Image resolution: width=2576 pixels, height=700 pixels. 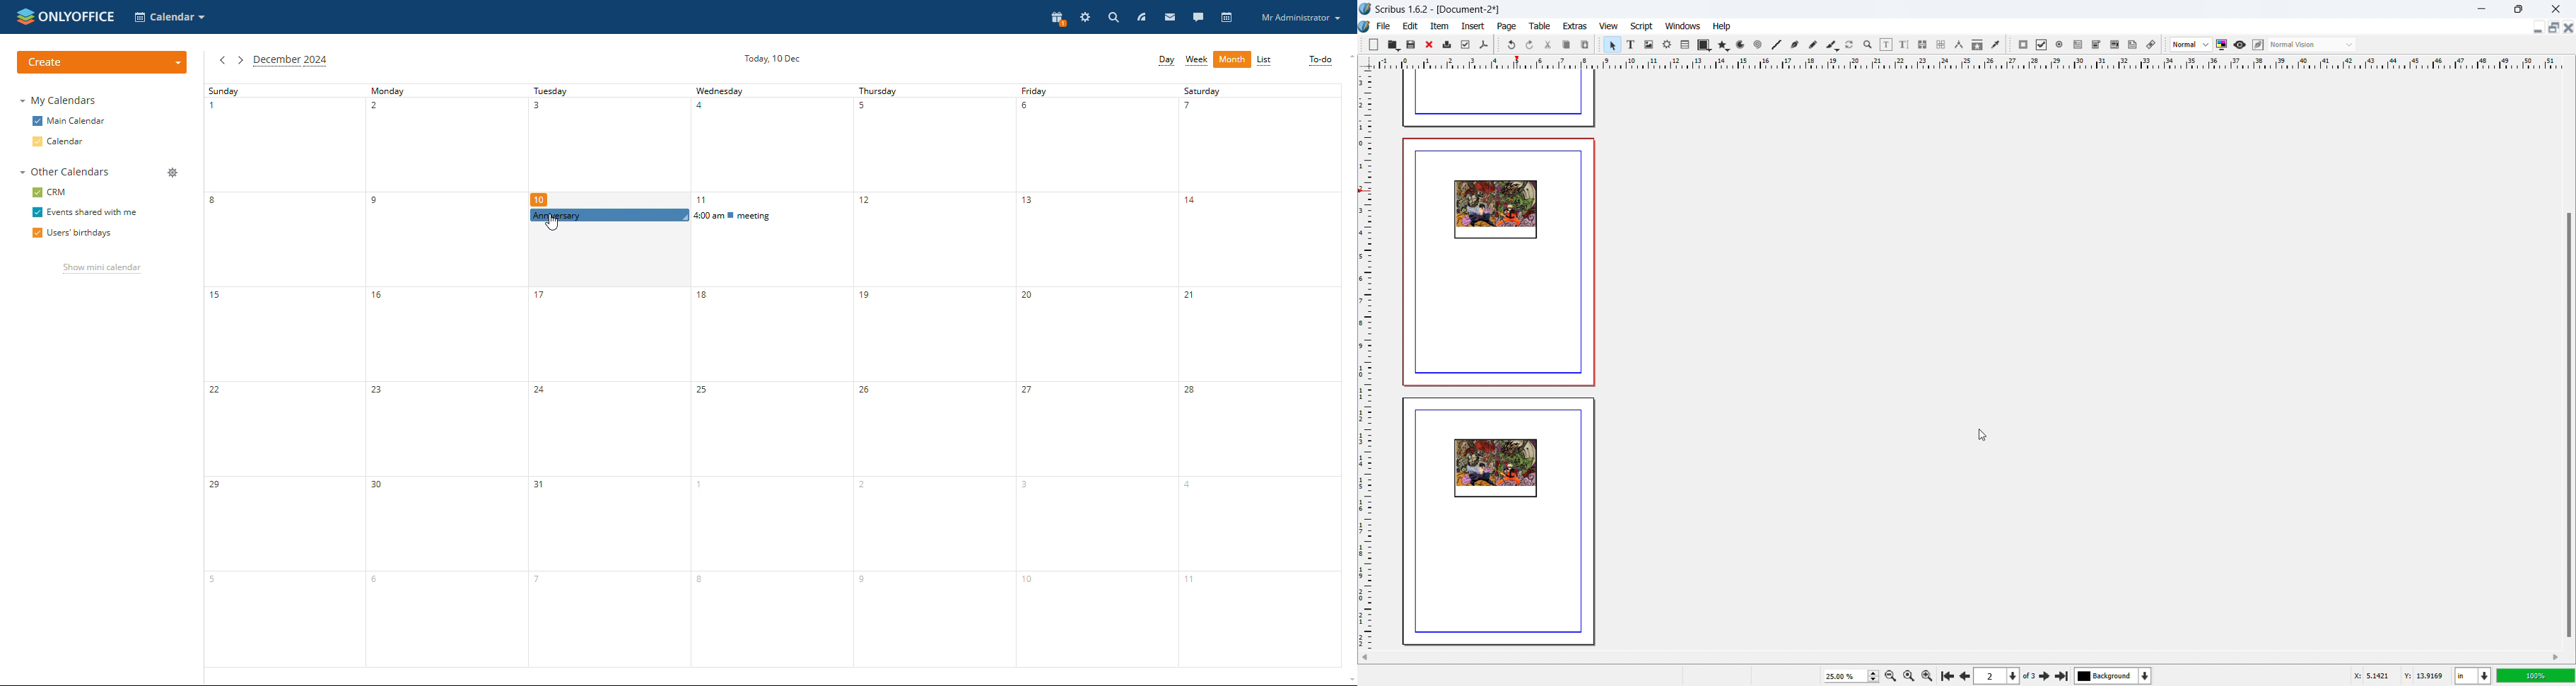 What do you see at coordinates (771, 146) in the screenshot?
I see `wednesday` at bounding box center [771, 146].